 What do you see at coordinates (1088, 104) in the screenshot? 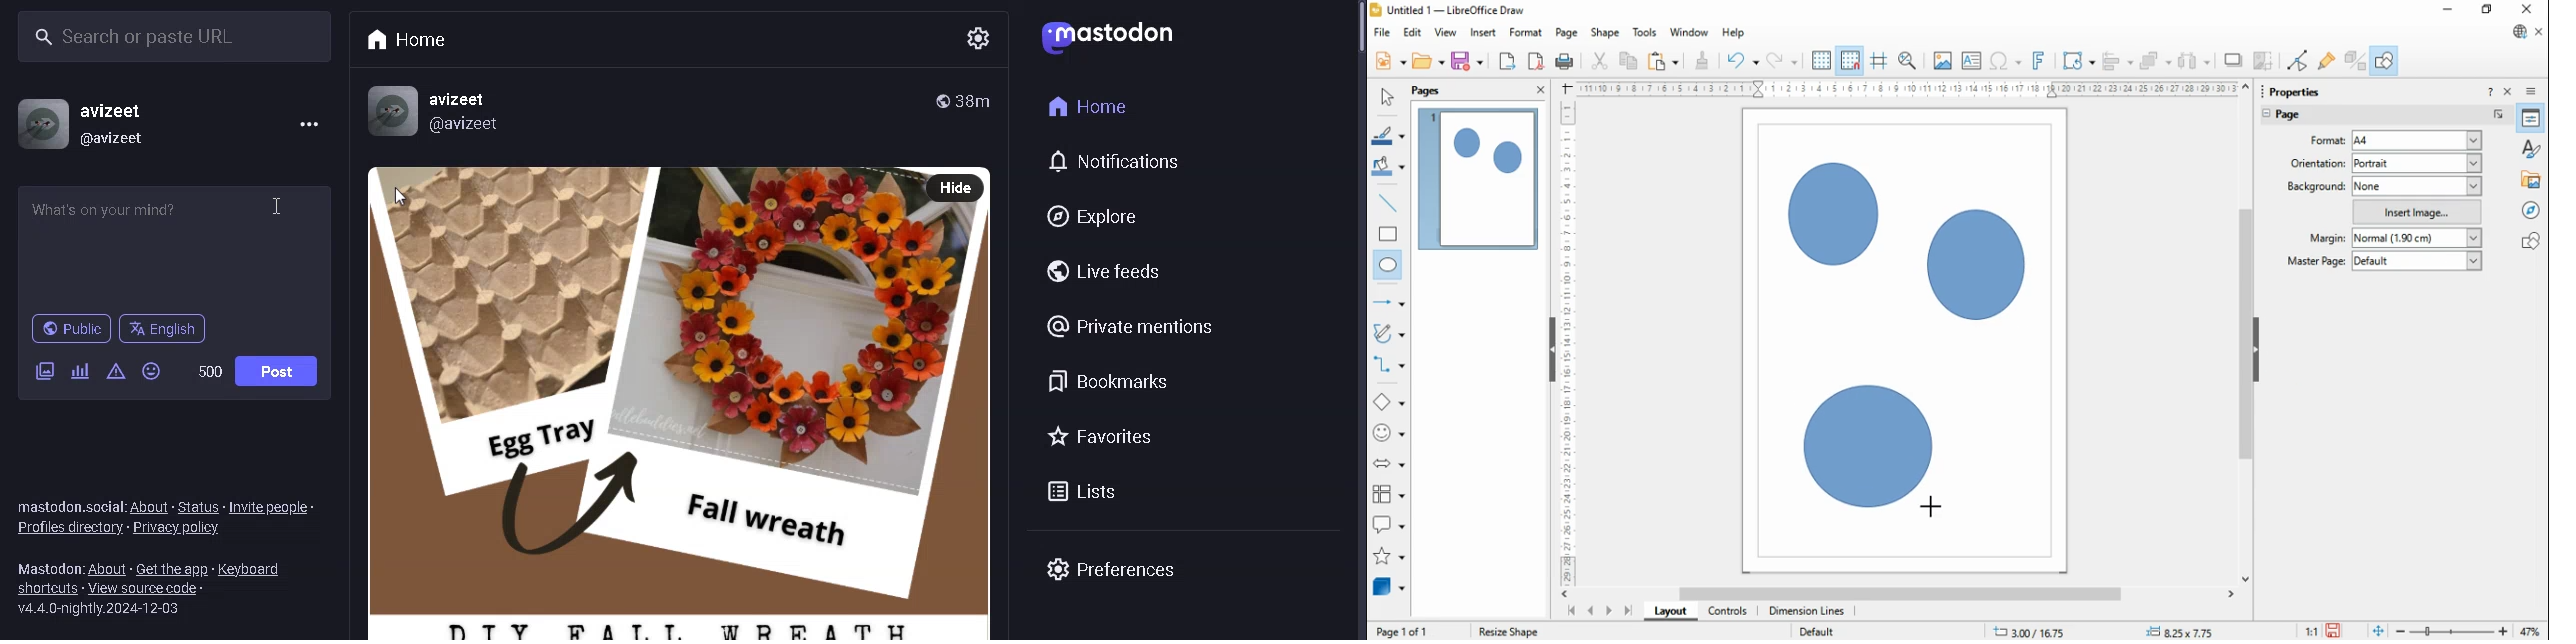
I see `home` at bounding box center [1088, 104].